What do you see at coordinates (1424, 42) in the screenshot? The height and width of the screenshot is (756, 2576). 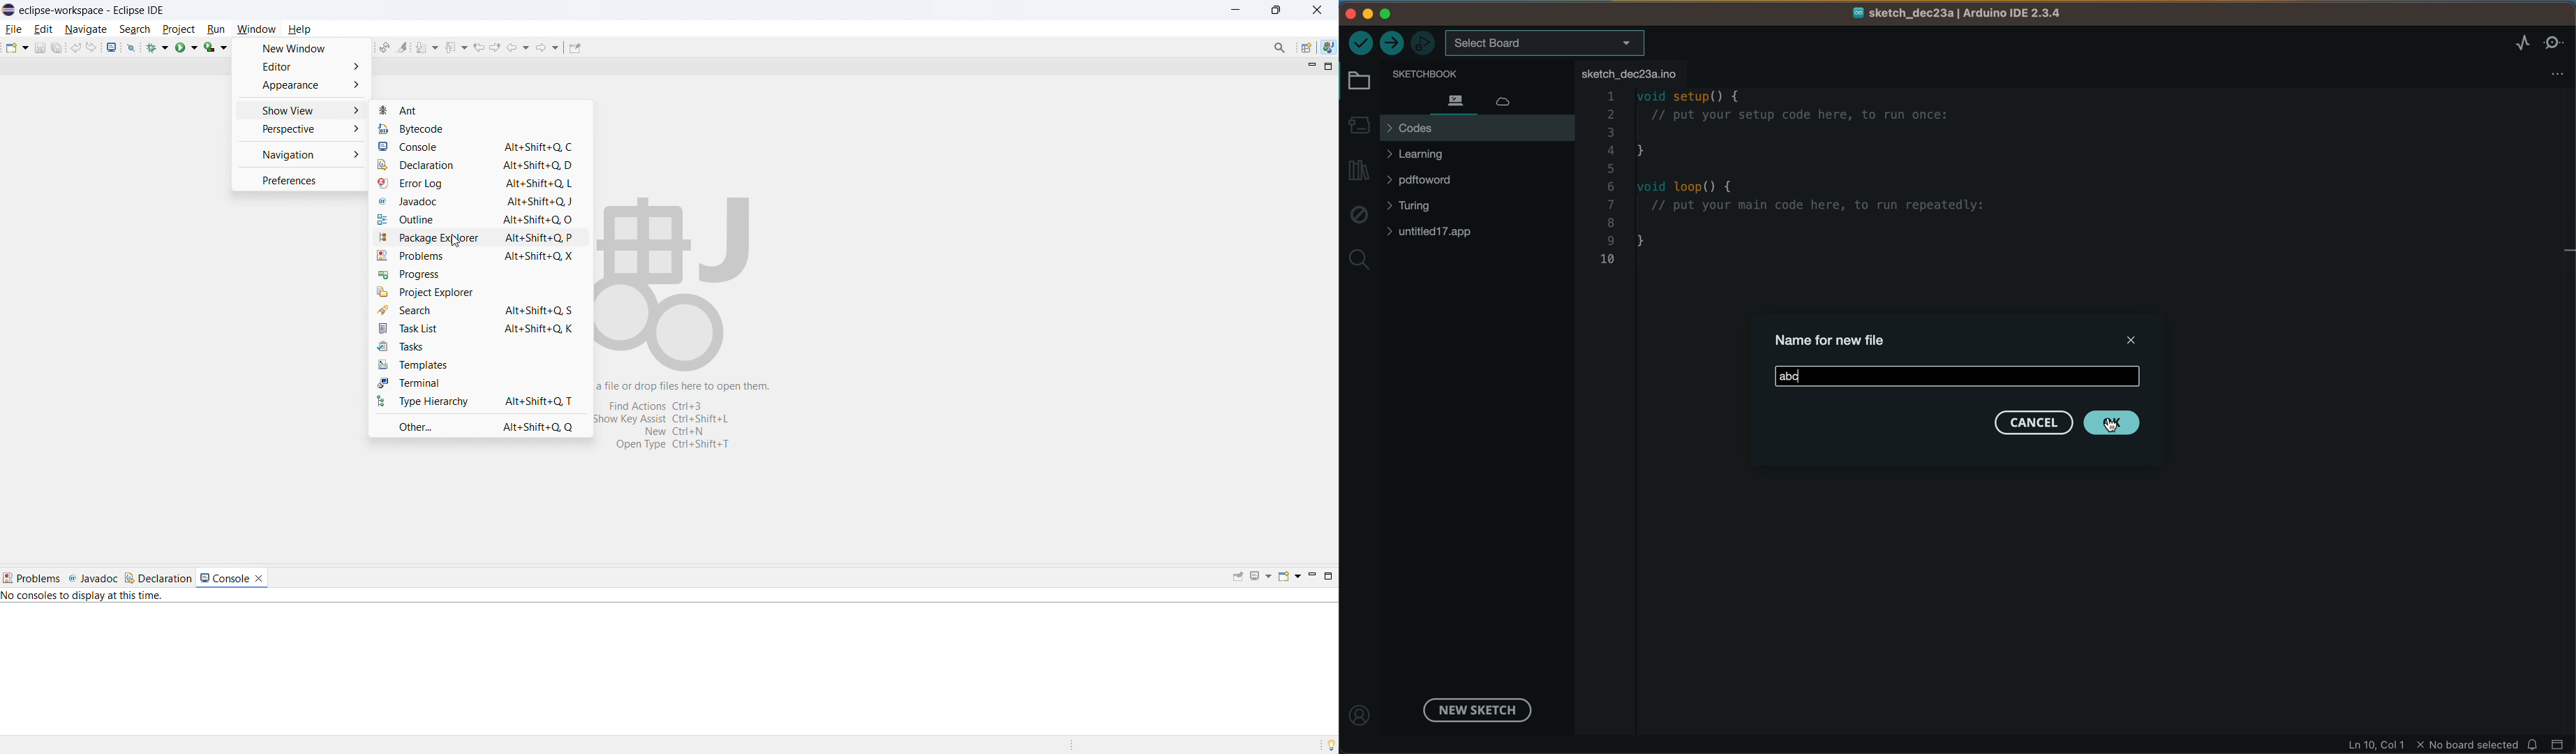 I see `debugger` at bounding box center [1424, 42].